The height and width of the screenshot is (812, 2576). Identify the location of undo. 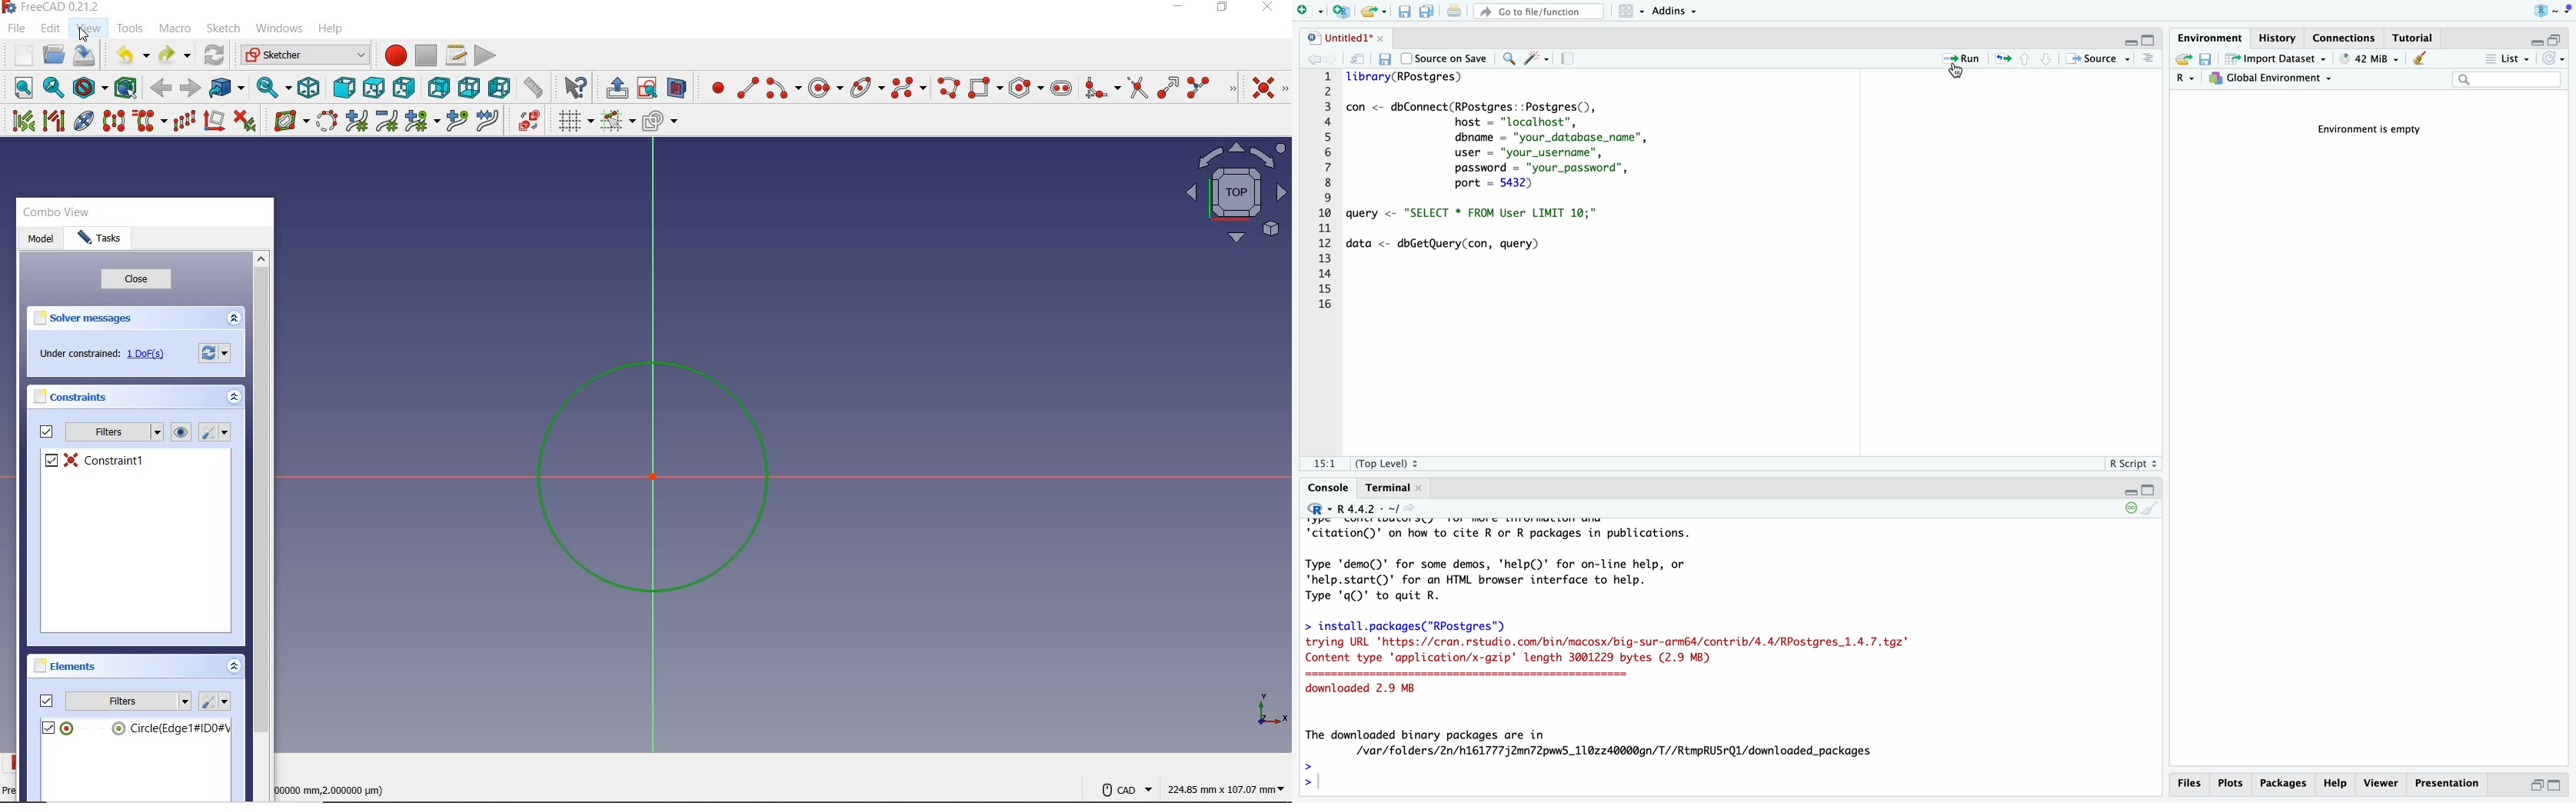
(129, 55).